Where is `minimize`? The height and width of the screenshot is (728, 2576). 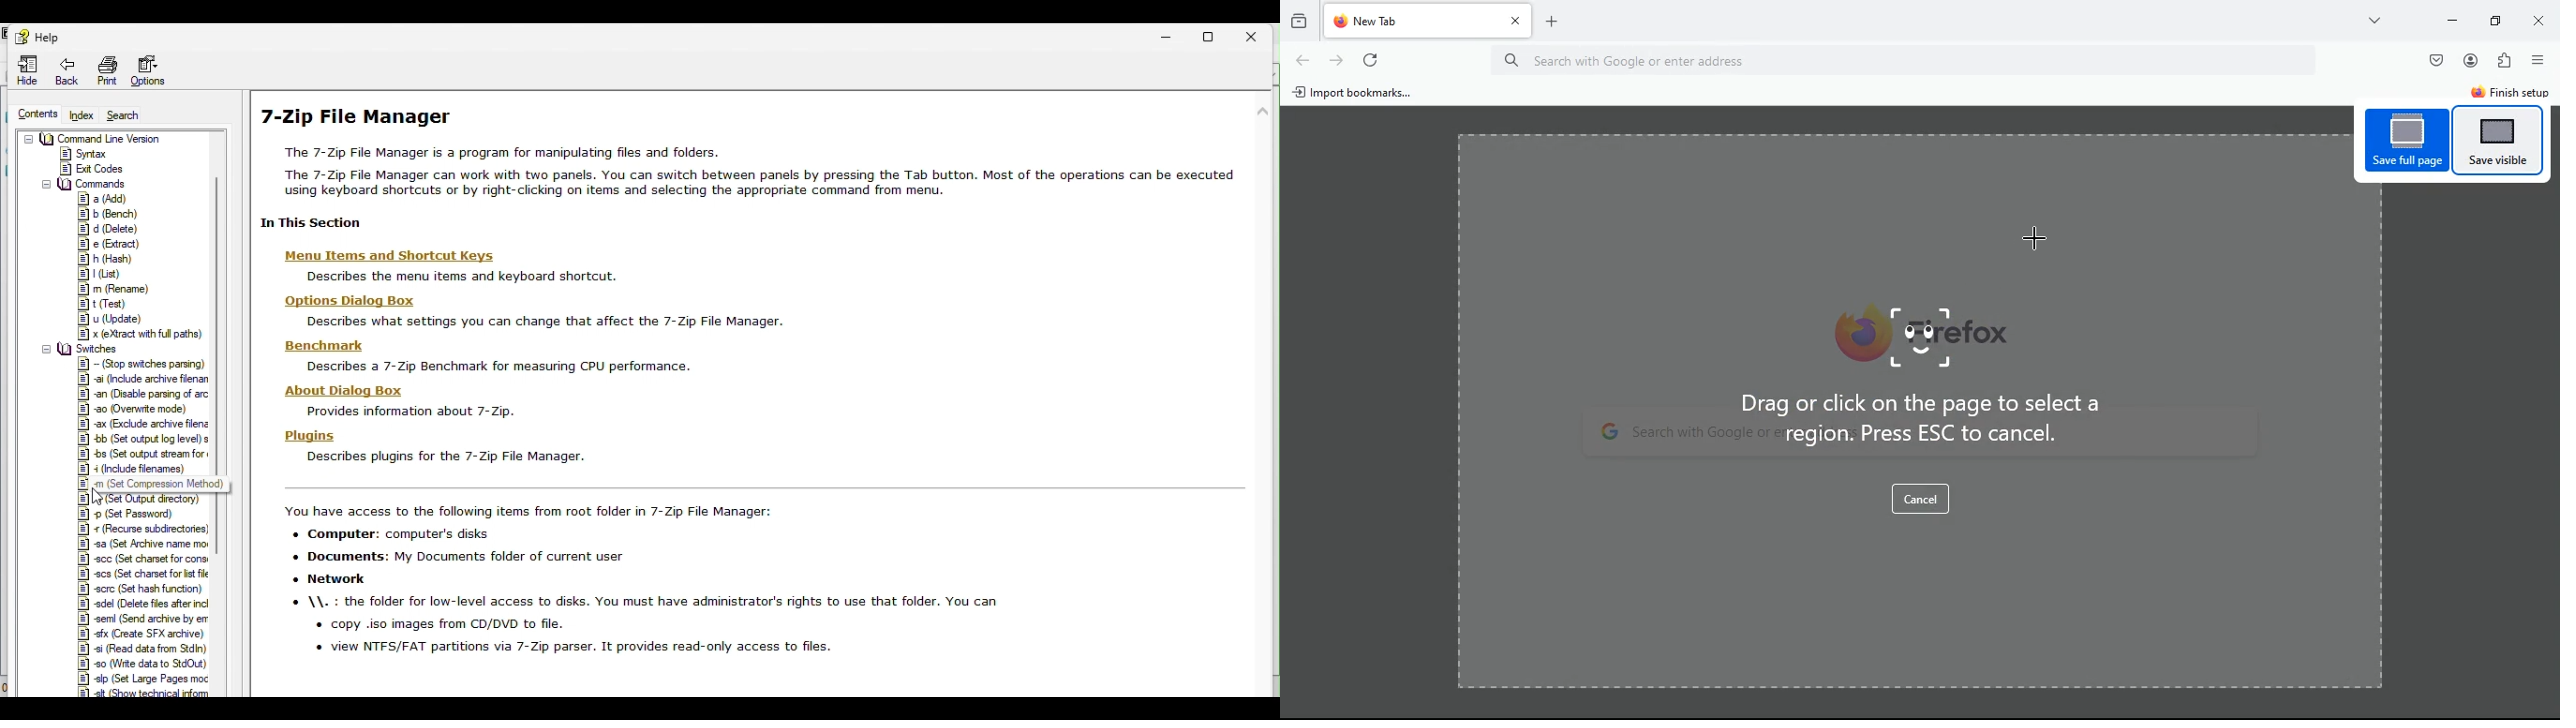
minimize is located at coordinates (2450, 21).